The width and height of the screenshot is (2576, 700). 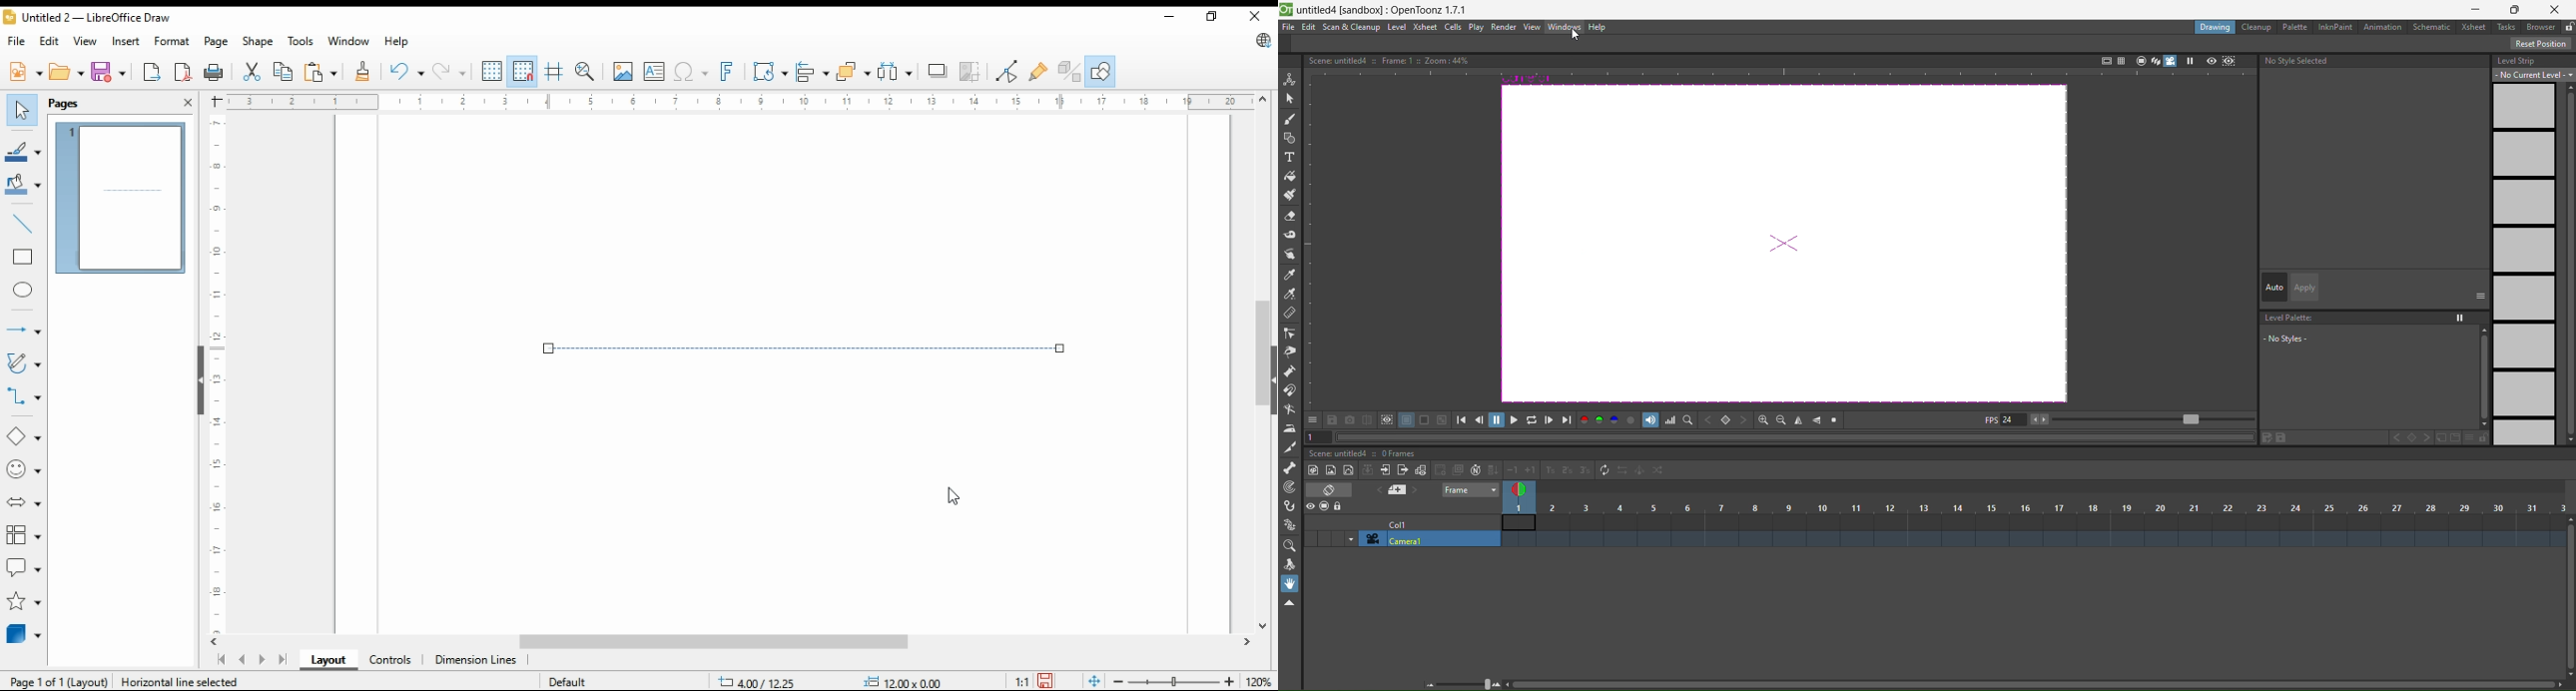 What do you see at coordinates (2189, 61) in the screenshot?
I see `freeze` at bounding box center [2189, 61].